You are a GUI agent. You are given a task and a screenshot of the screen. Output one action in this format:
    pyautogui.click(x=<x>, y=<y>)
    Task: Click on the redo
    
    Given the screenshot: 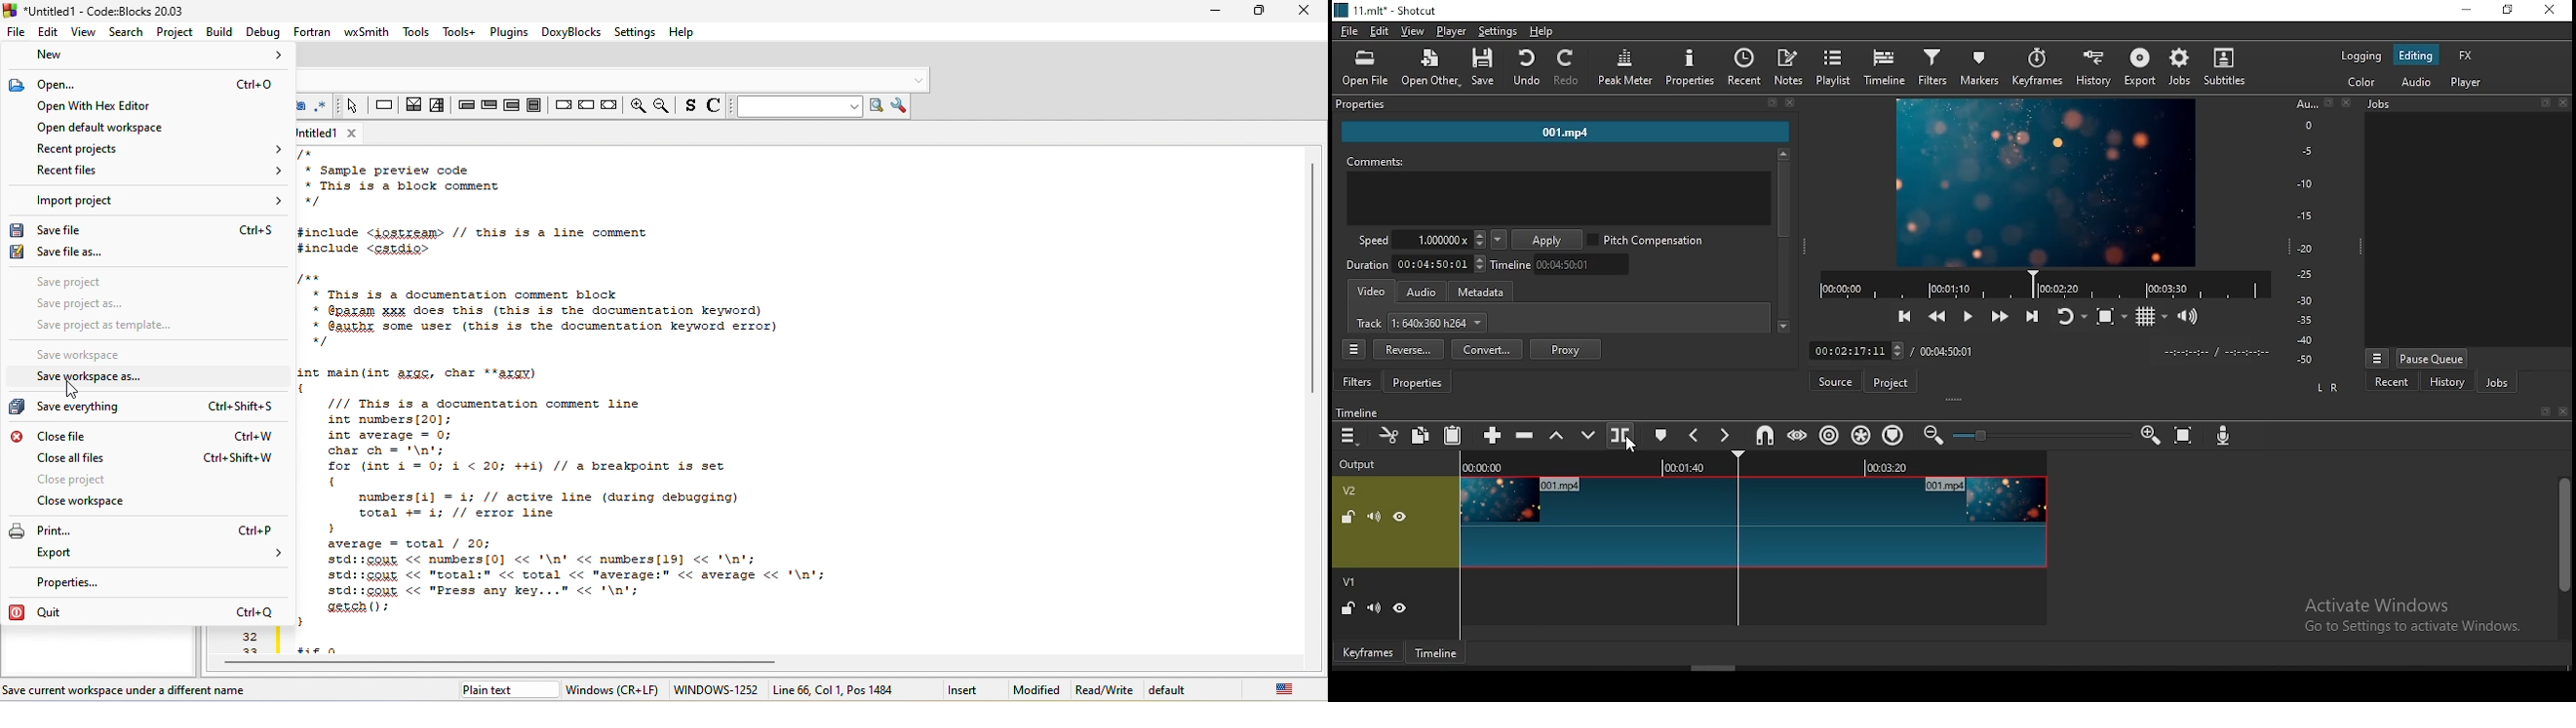 What is the action you would take?
    pyautogui.click(x=1569, y=68)
    